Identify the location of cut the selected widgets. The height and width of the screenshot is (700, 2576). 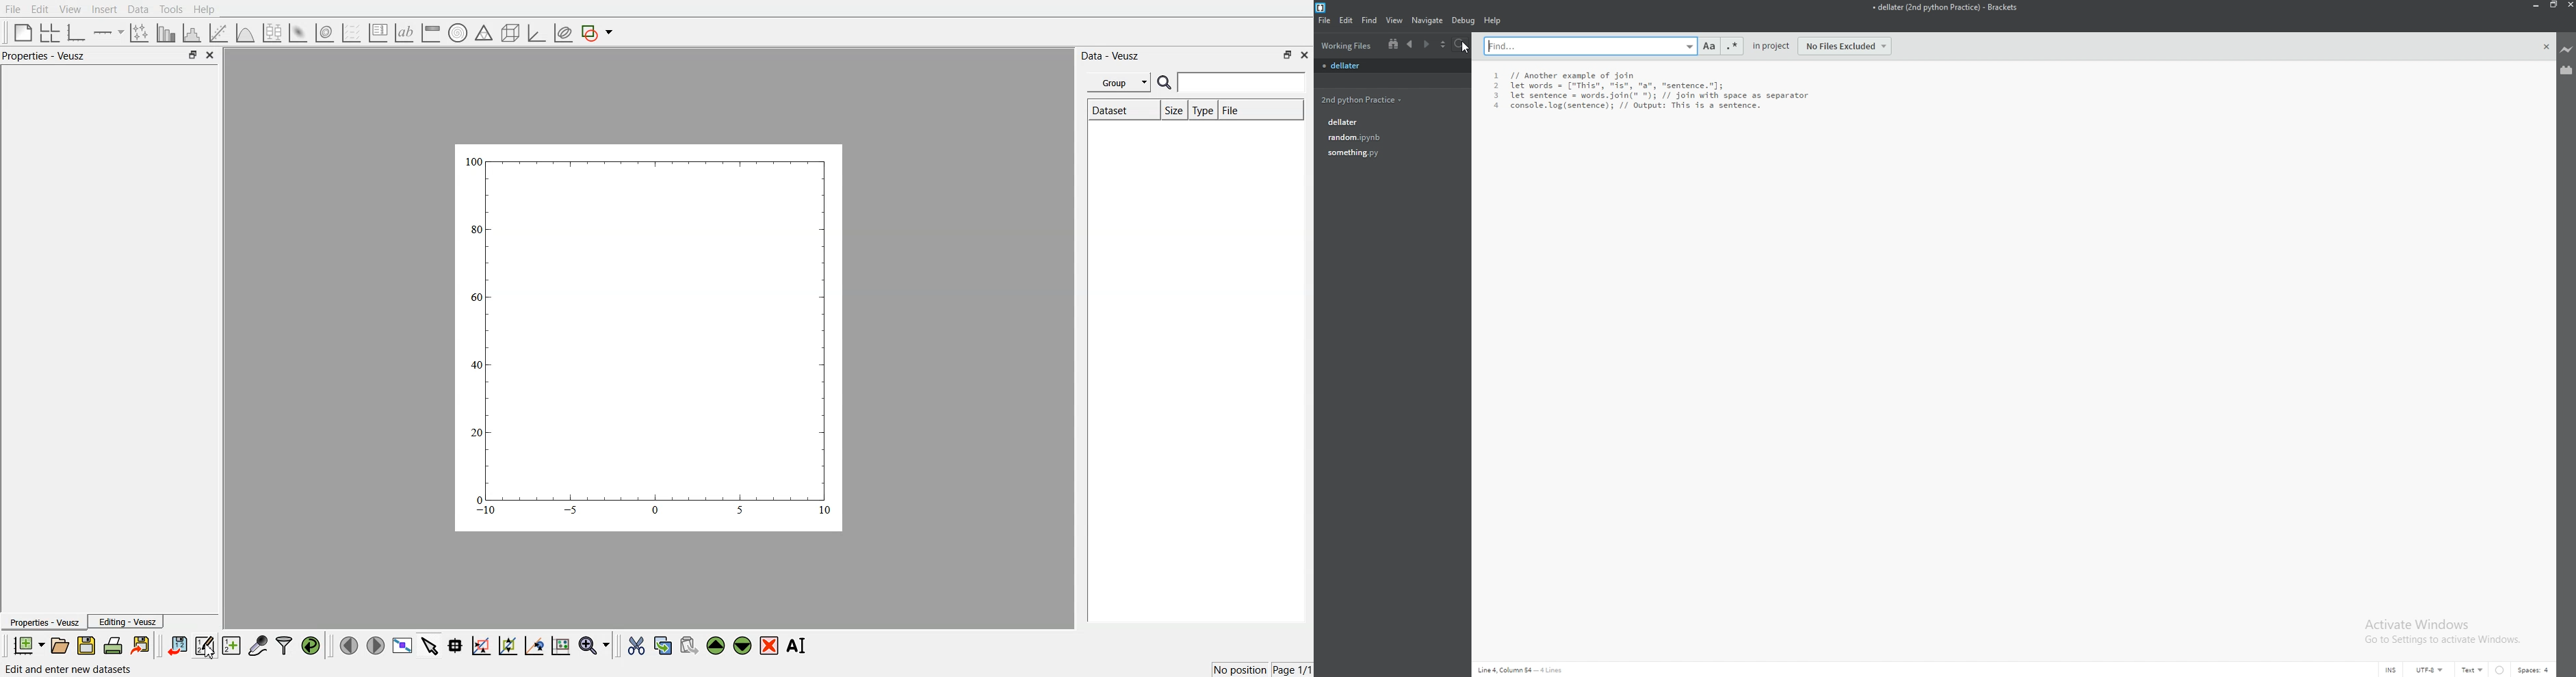
(635, 646).